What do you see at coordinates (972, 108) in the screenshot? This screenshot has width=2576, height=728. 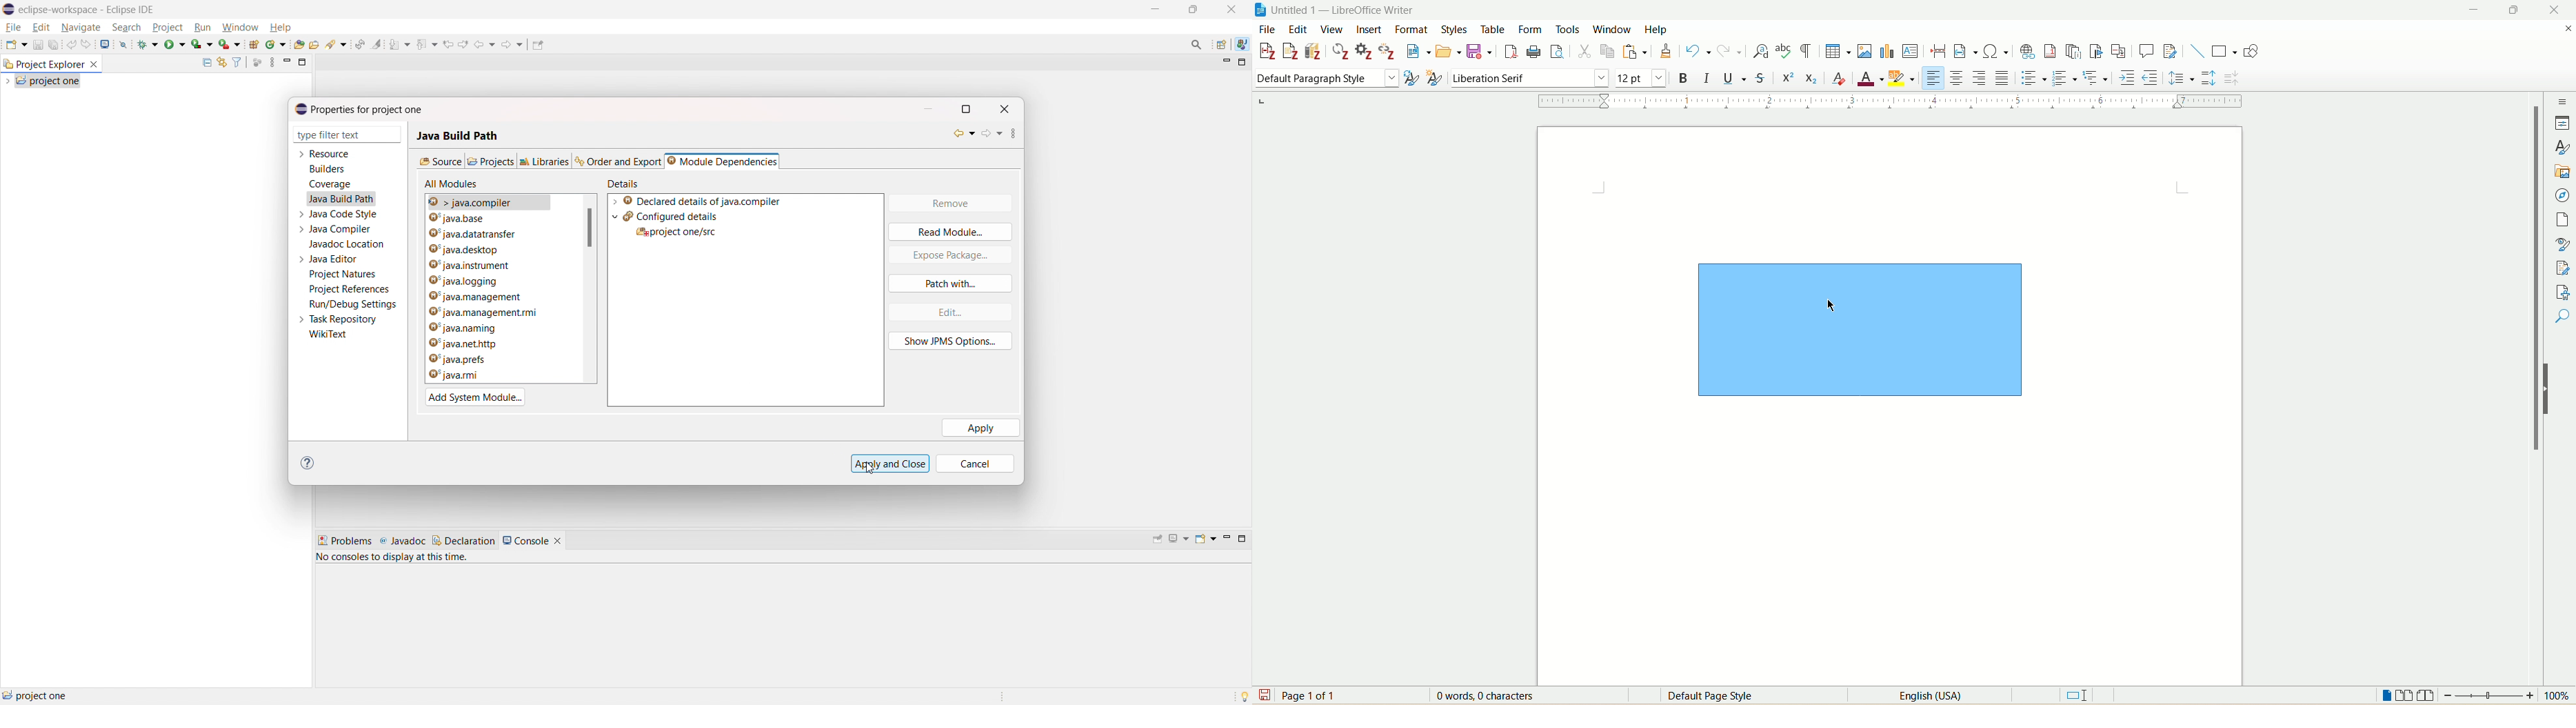 I see `maximize` at bounding box center [972, 108].